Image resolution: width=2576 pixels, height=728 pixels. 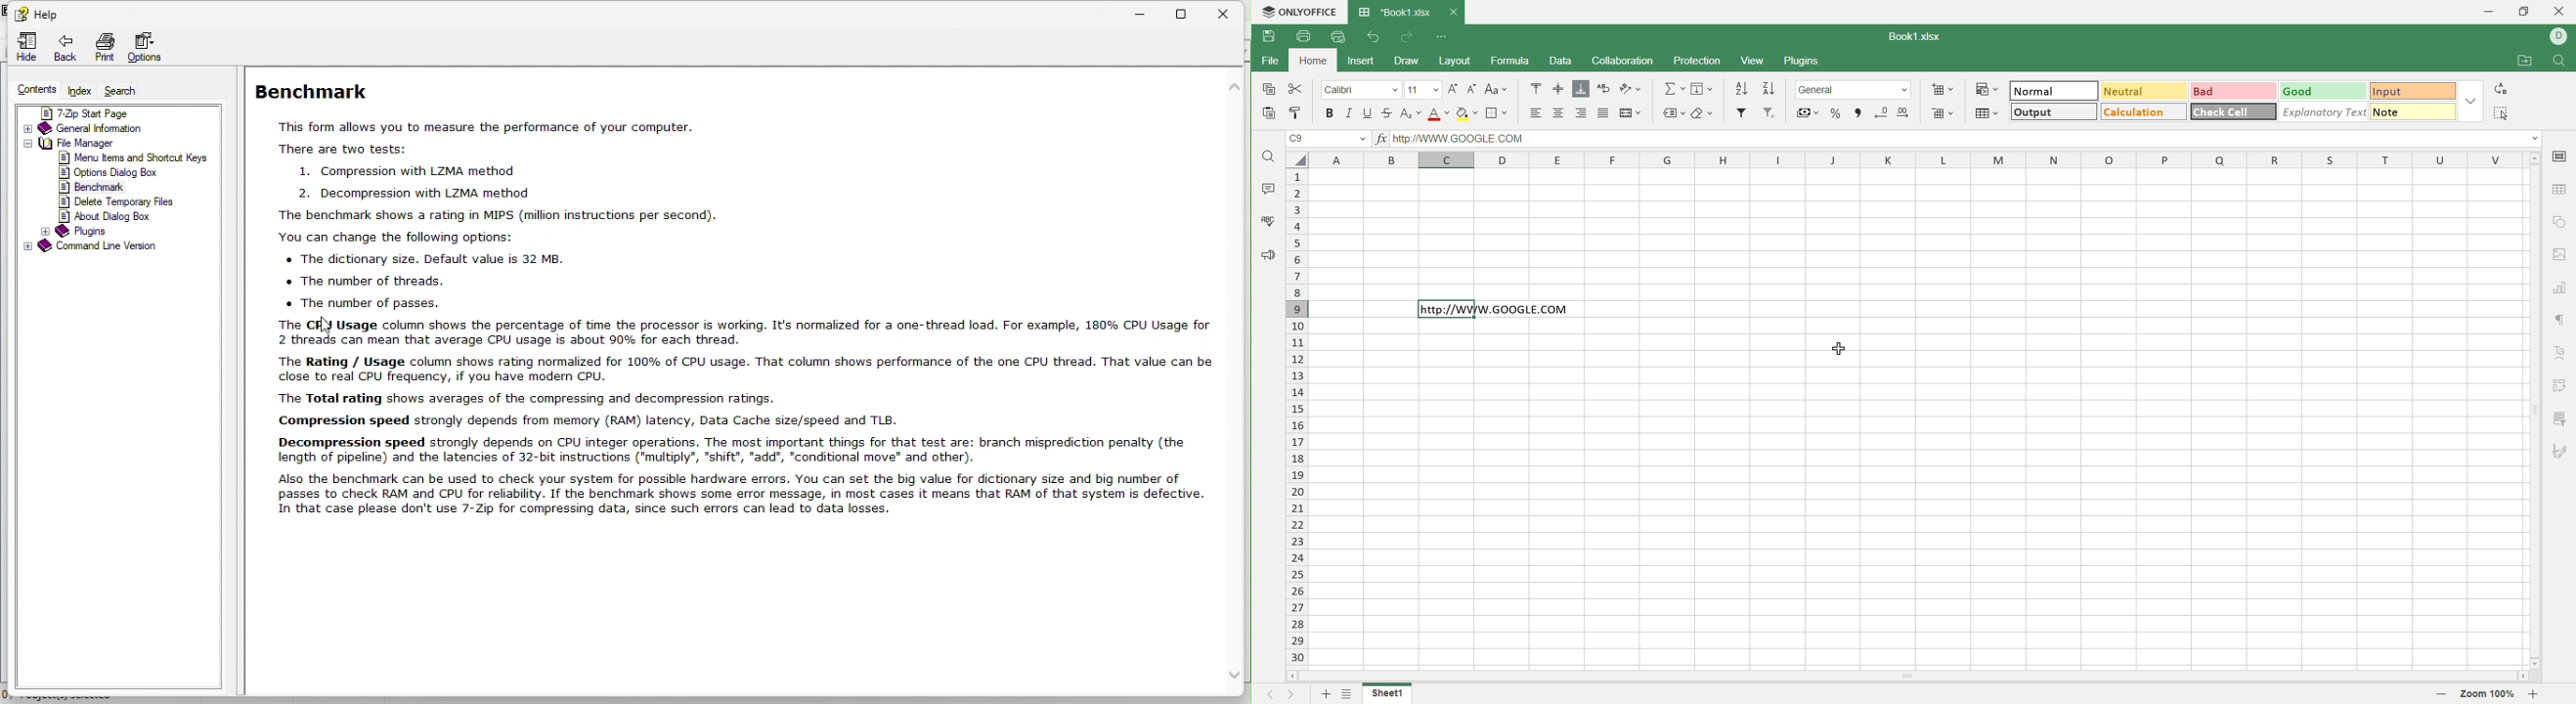 I want to click on replace, so click(x=2500, y=88).